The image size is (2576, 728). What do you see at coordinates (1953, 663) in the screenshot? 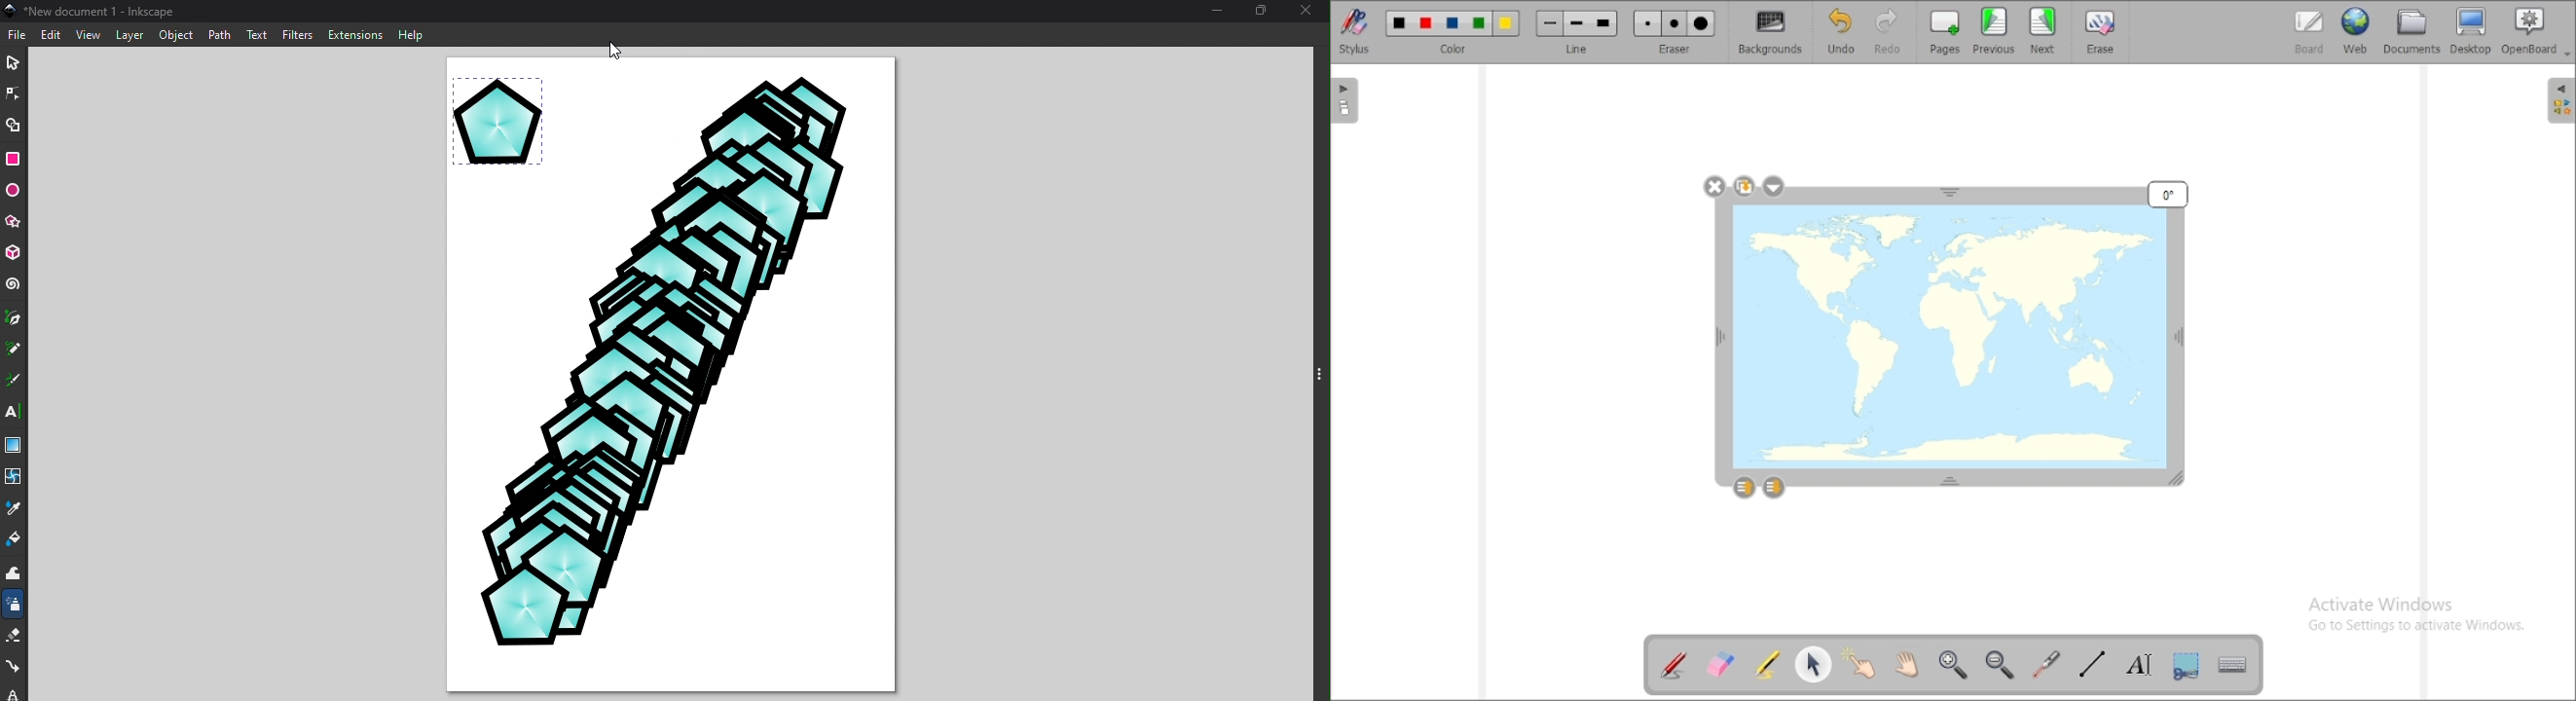
I see `zoom in` at bounding box center [1953, 663].